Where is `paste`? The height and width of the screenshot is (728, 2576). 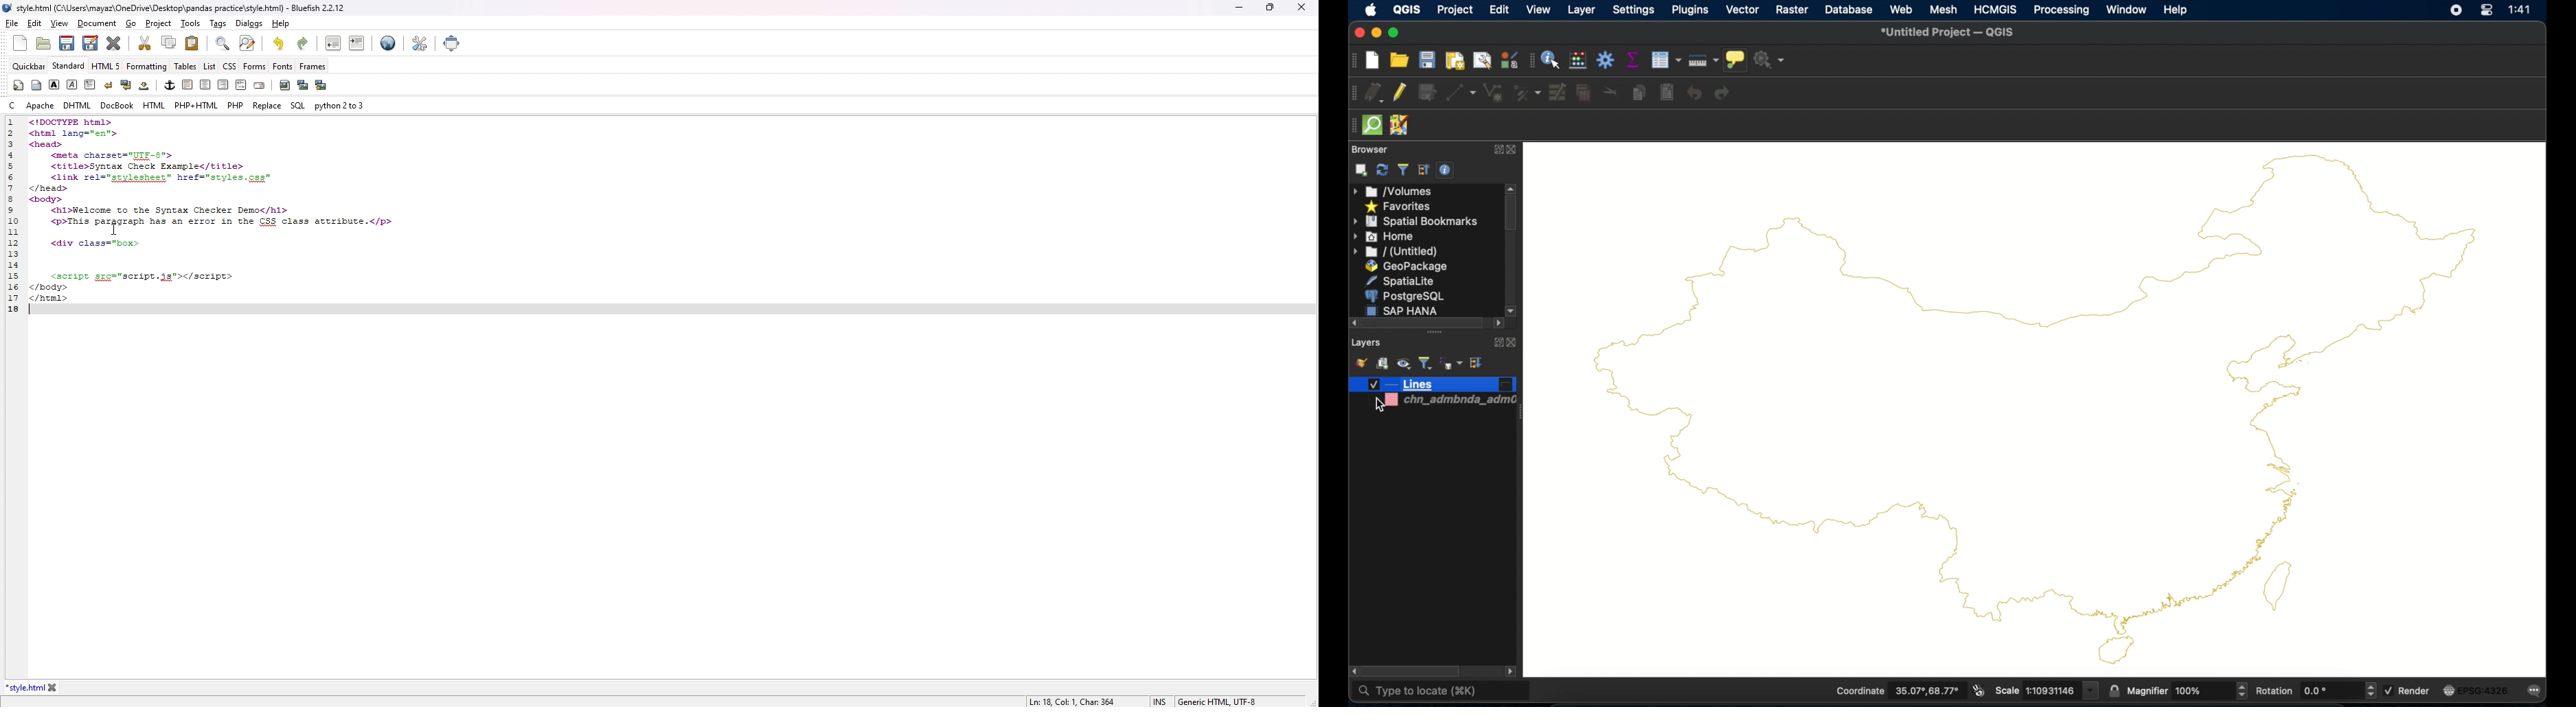
paste is located at coordinates (191, 43).